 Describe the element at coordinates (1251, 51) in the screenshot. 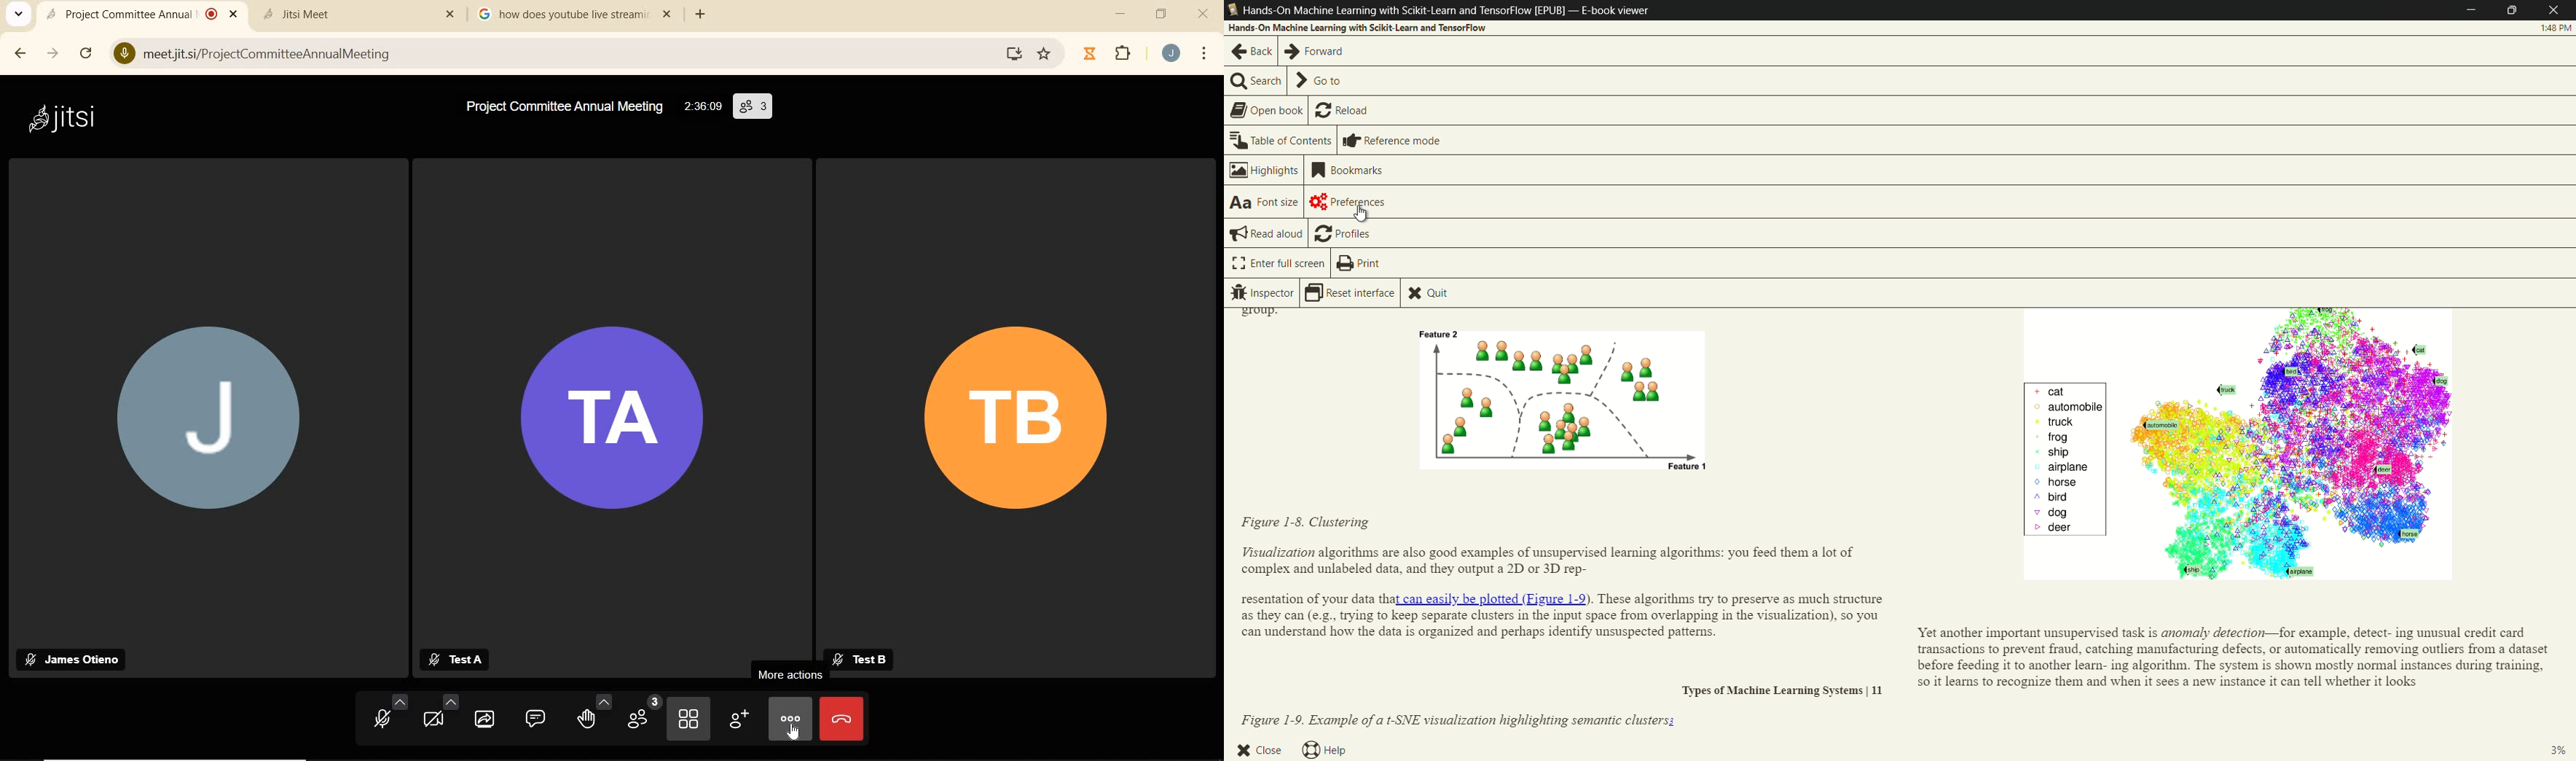

I see `back` at that location.